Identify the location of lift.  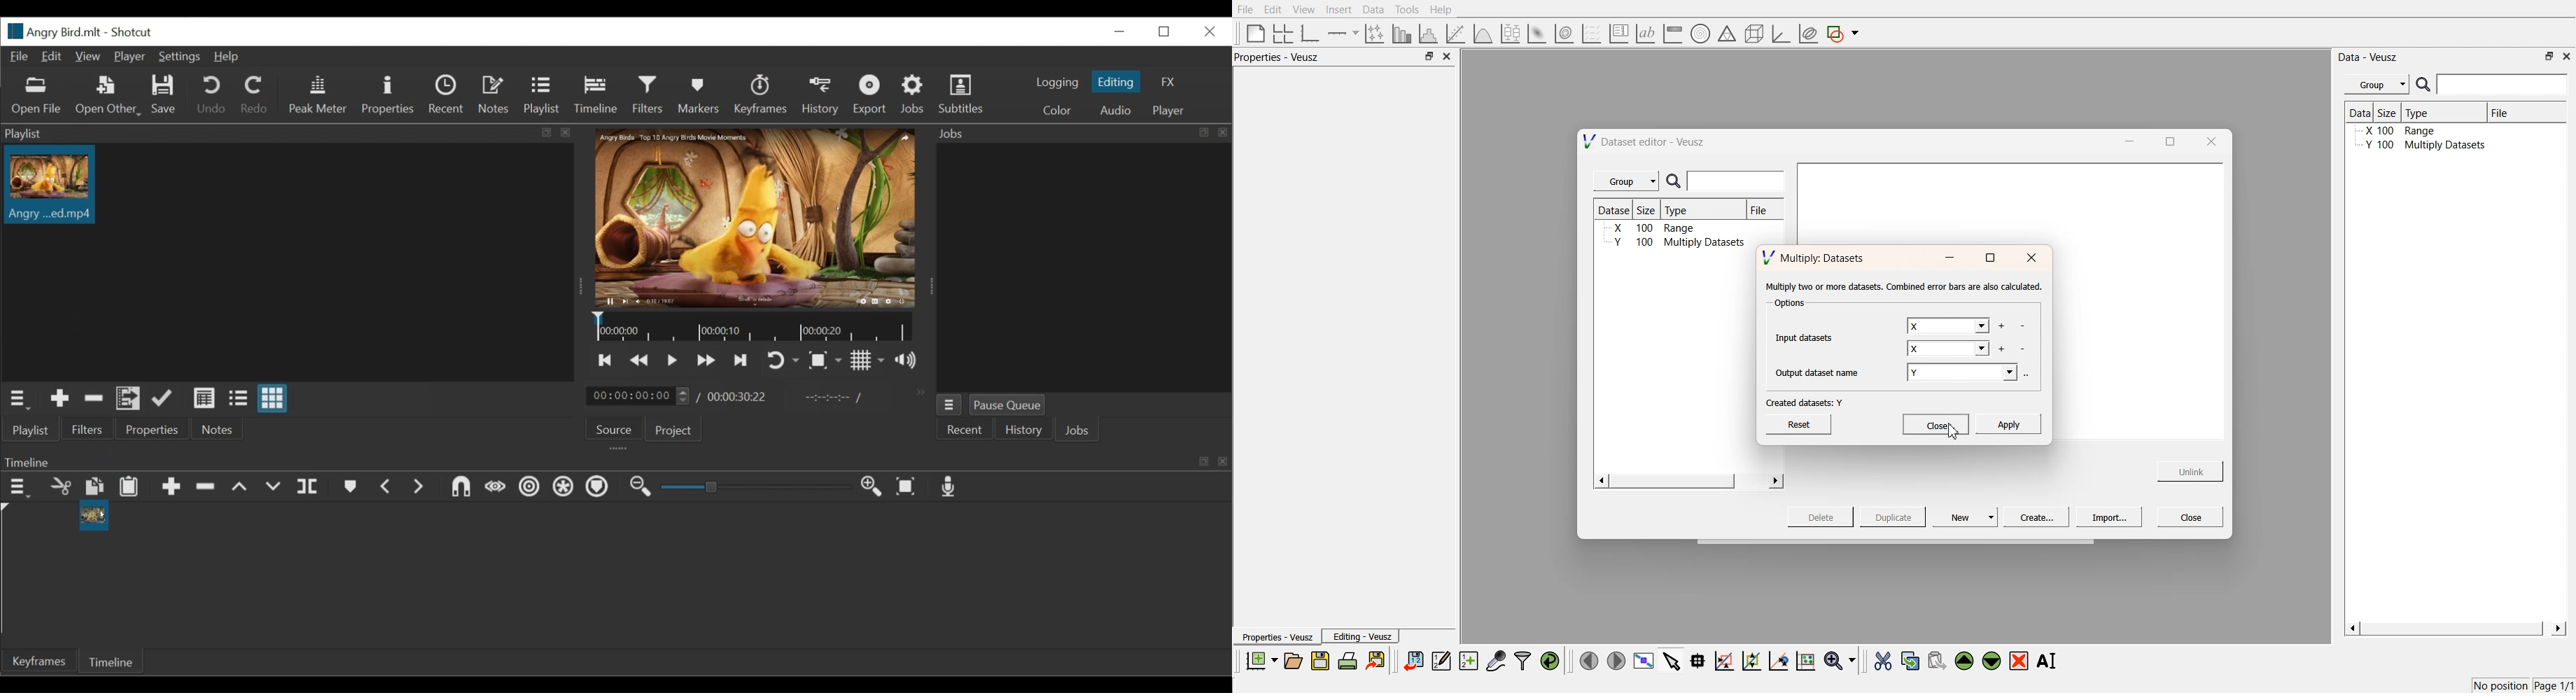
(241, 488).